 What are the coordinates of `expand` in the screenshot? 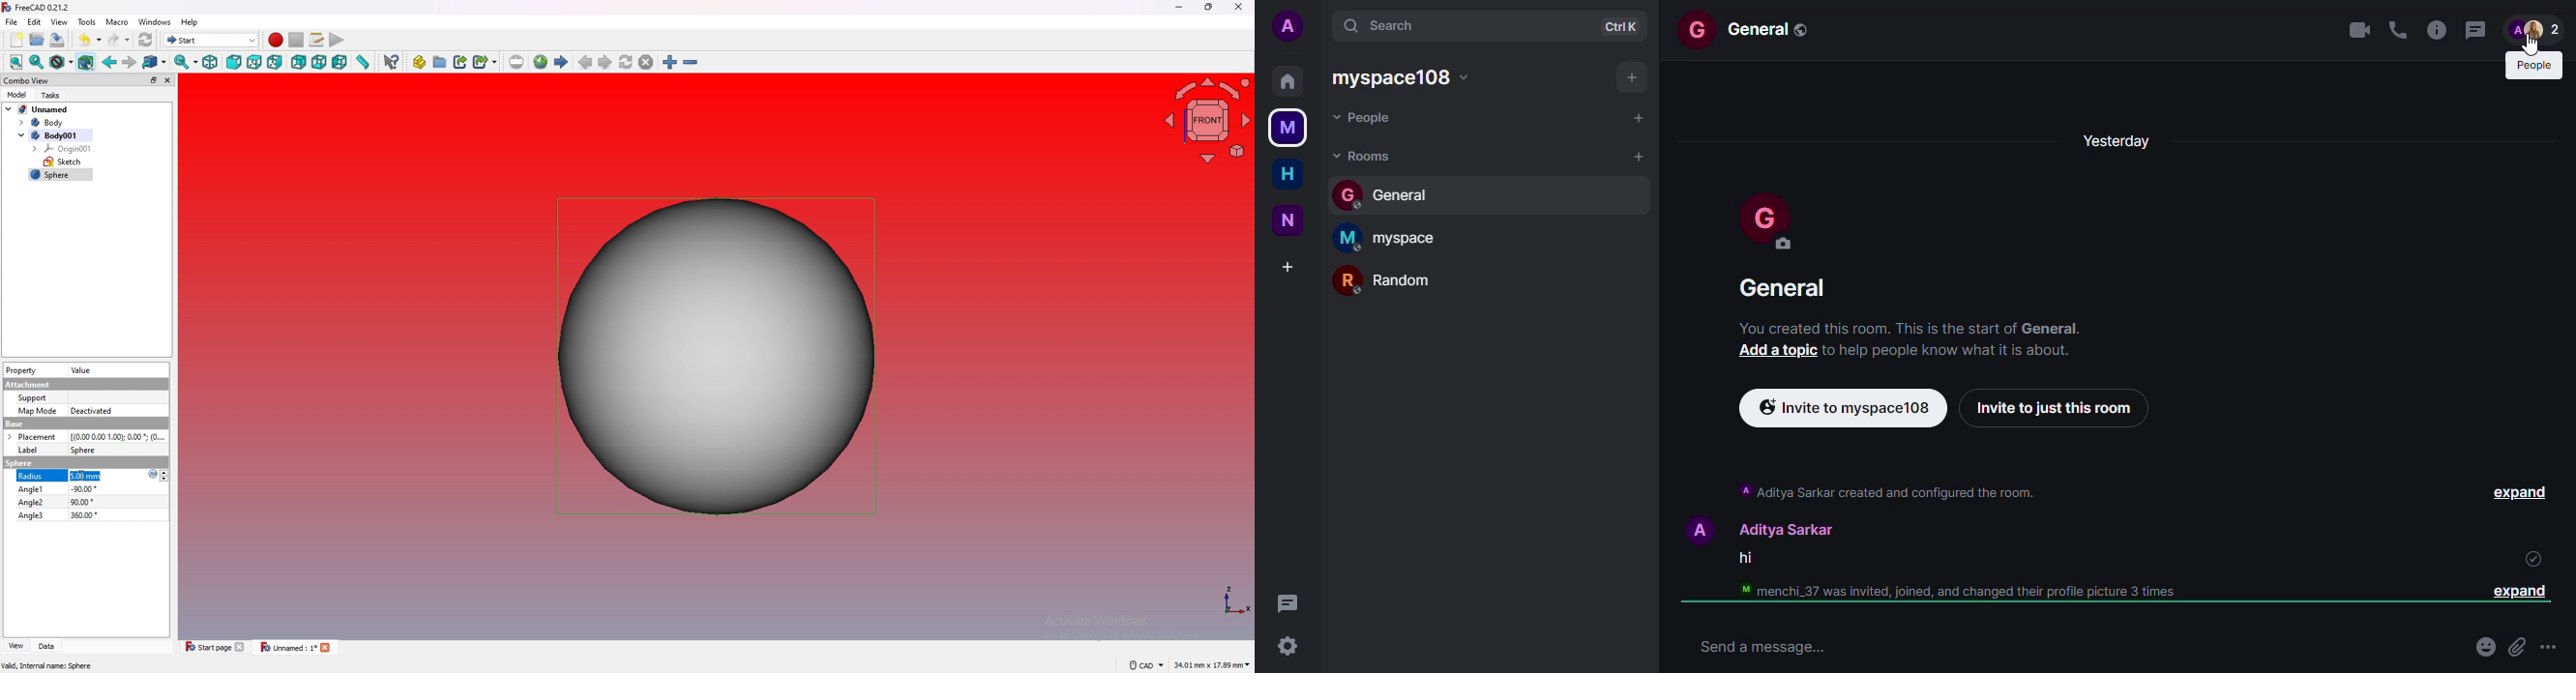 It's located at (2515, 595).